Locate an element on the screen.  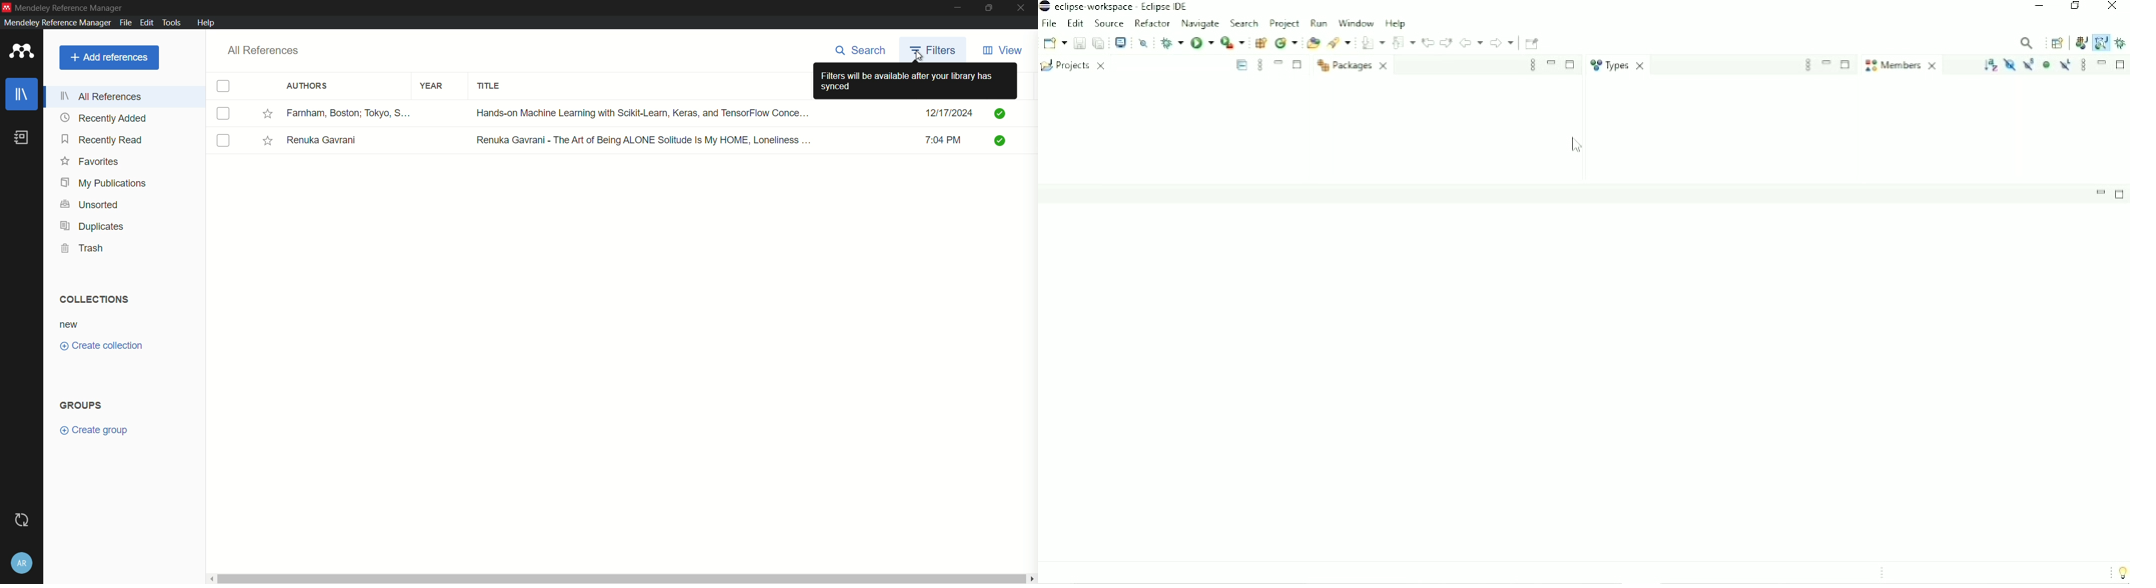
check box is located at coordinates (224, 141).